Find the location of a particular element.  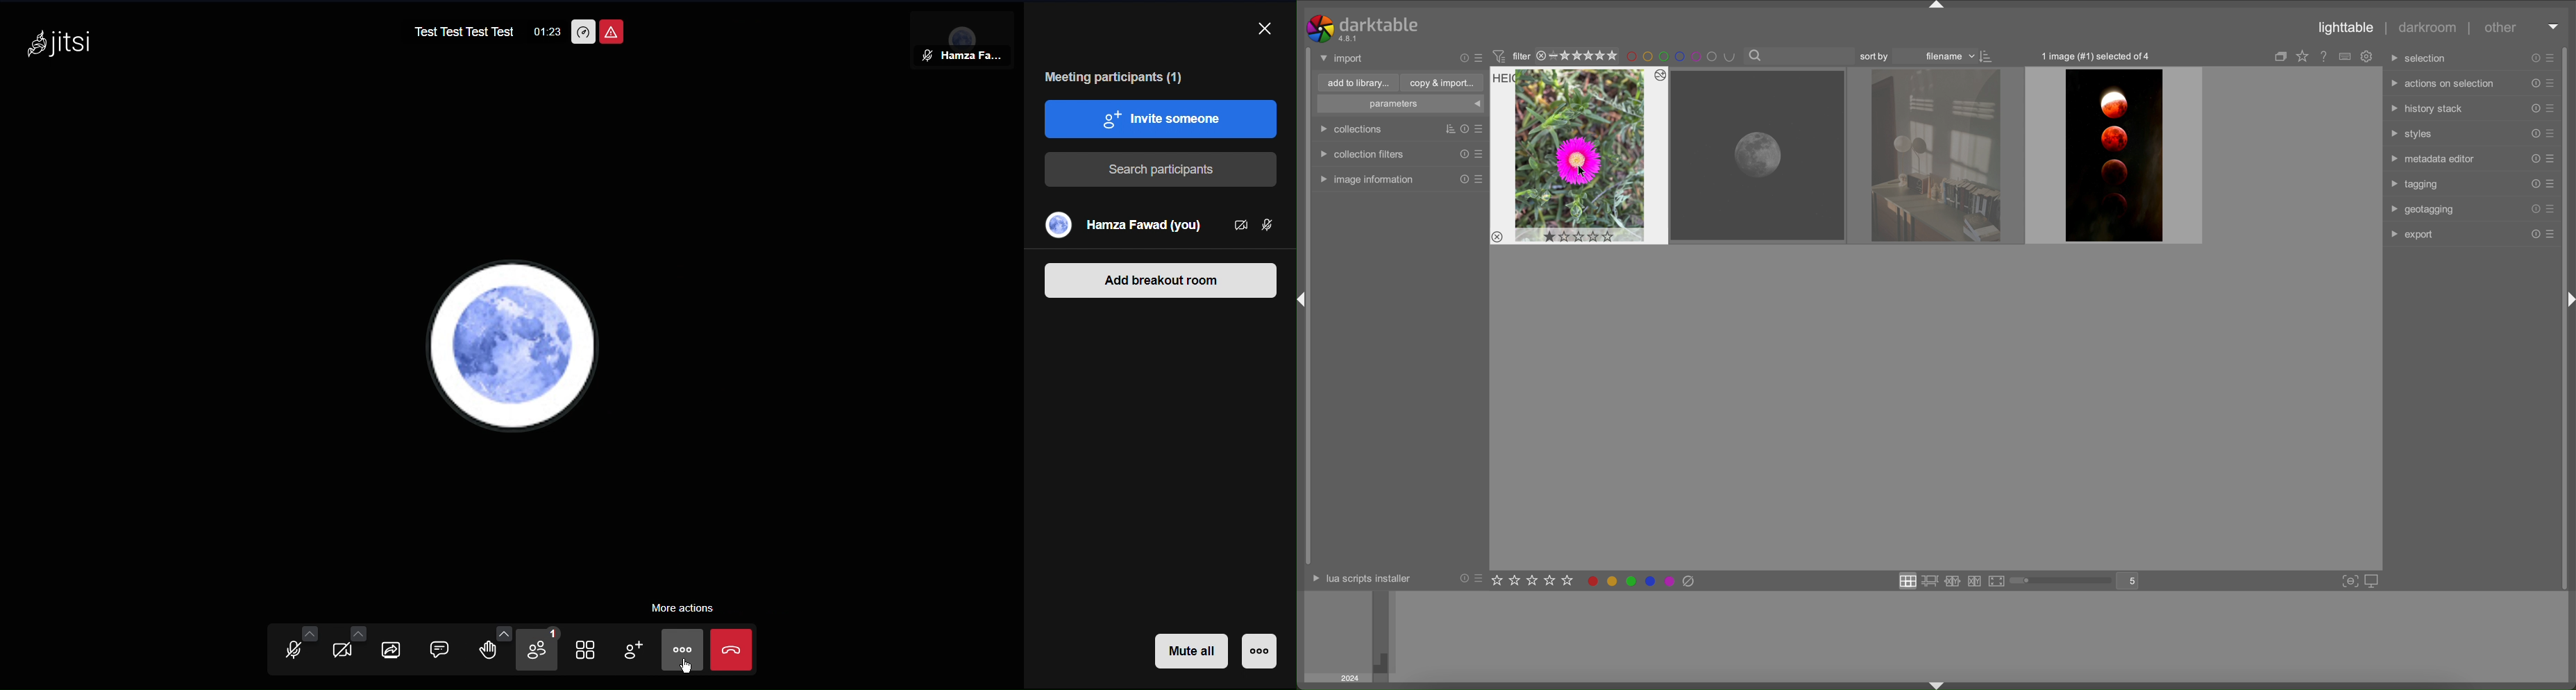

zoomable lighttable is located at coordinates (1931, 581).